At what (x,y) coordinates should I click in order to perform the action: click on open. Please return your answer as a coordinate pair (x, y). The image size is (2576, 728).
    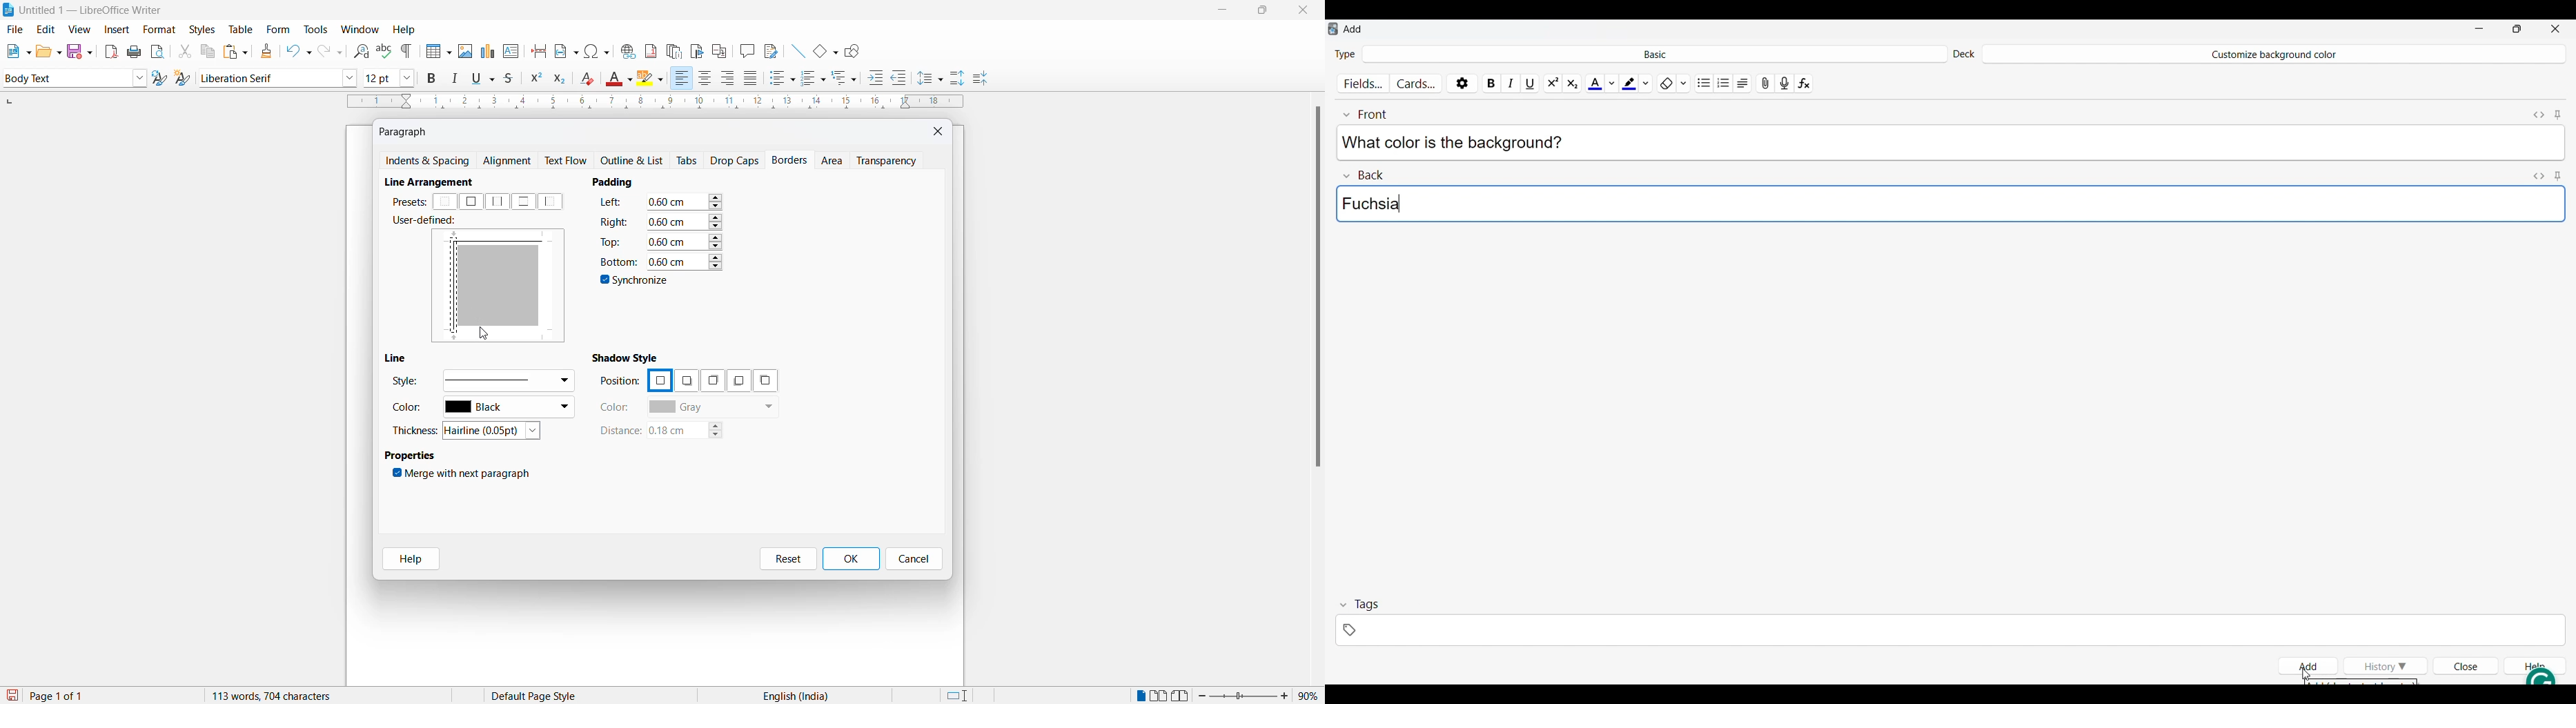
    Looking at the image, I should click on (48, 51).